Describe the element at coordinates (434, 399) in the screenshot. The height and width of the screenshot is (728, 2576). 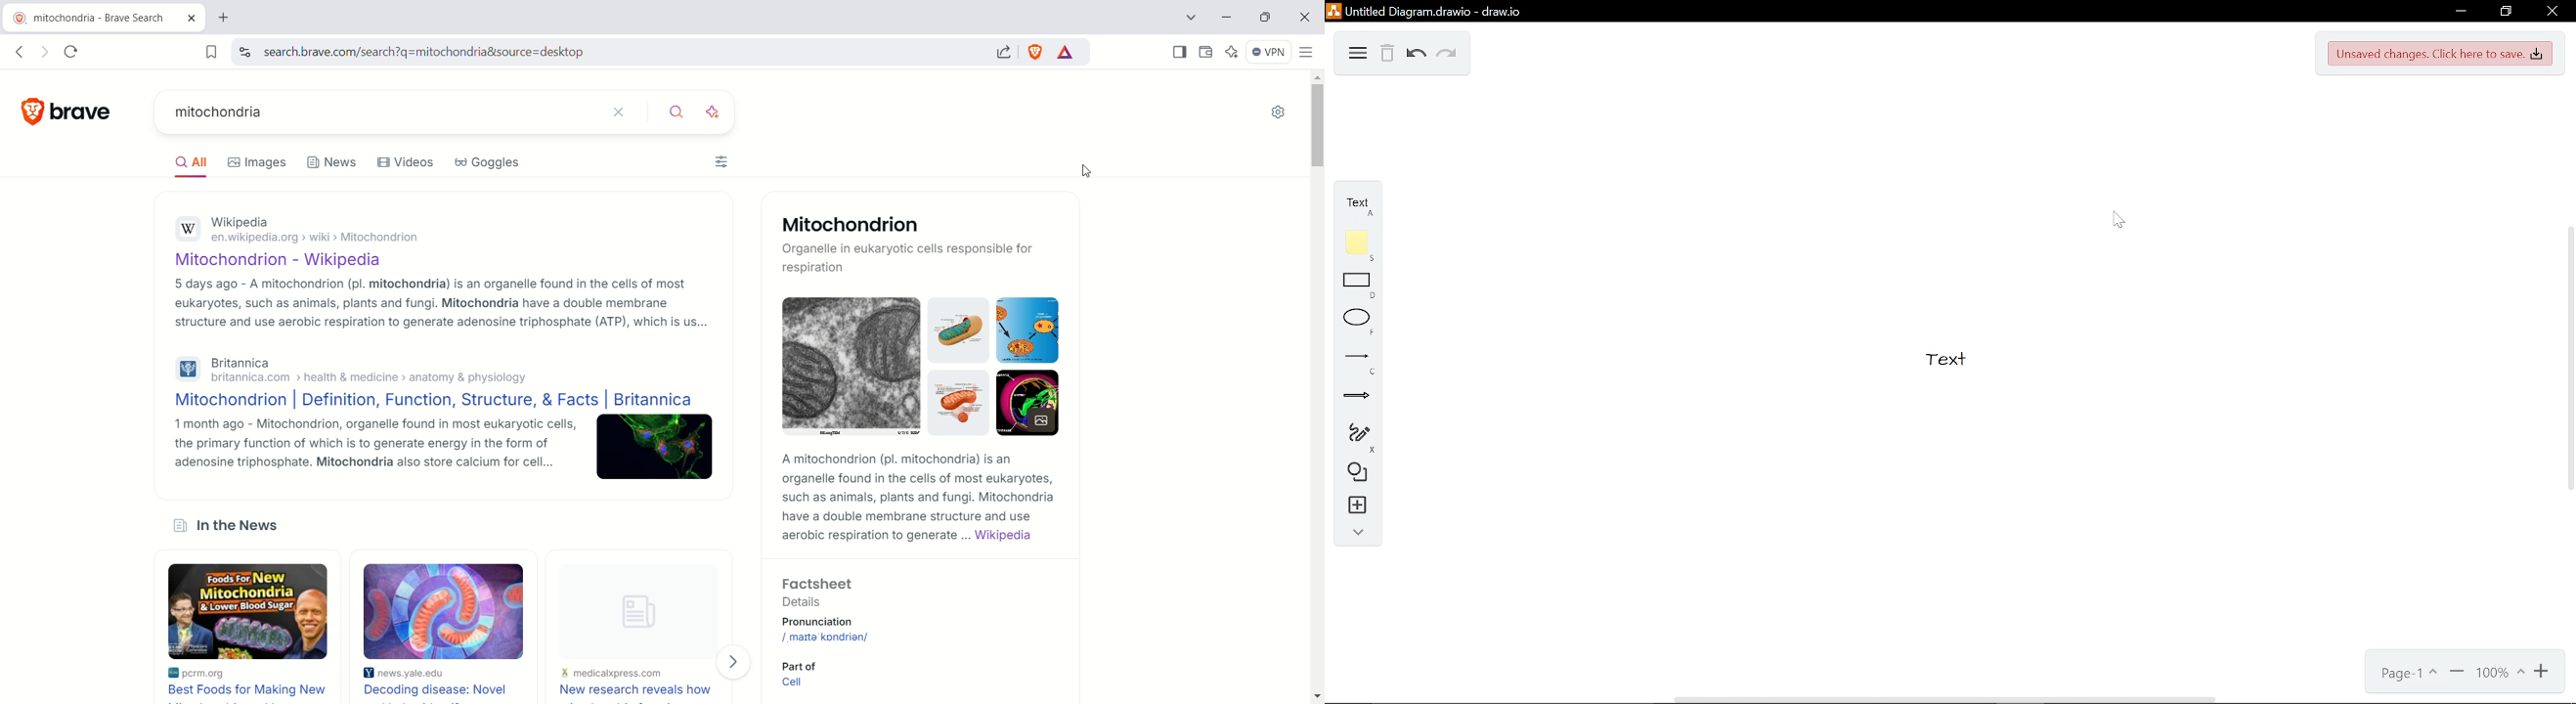
I see `Mitochondrion | Definition, Function, Structure, & Facts | Britannica` at that location.